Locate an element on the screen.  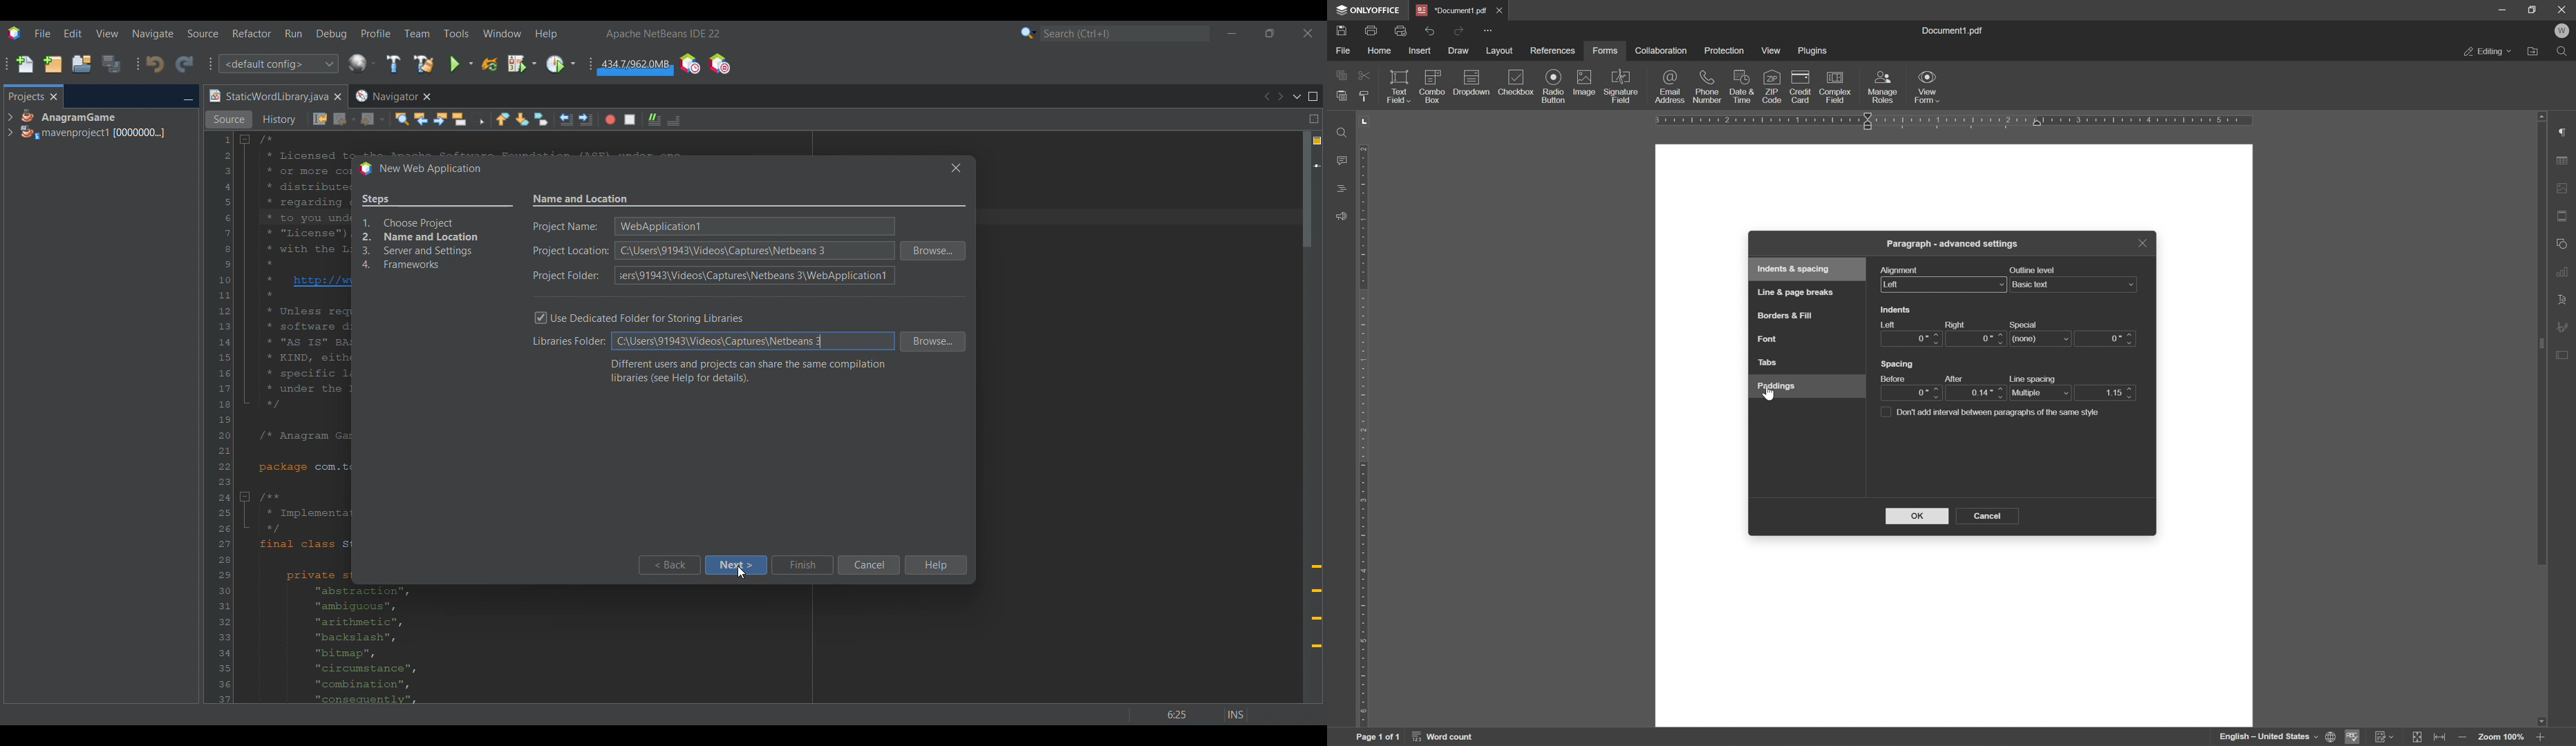
text art settings is located at coordinates (2563, 300).